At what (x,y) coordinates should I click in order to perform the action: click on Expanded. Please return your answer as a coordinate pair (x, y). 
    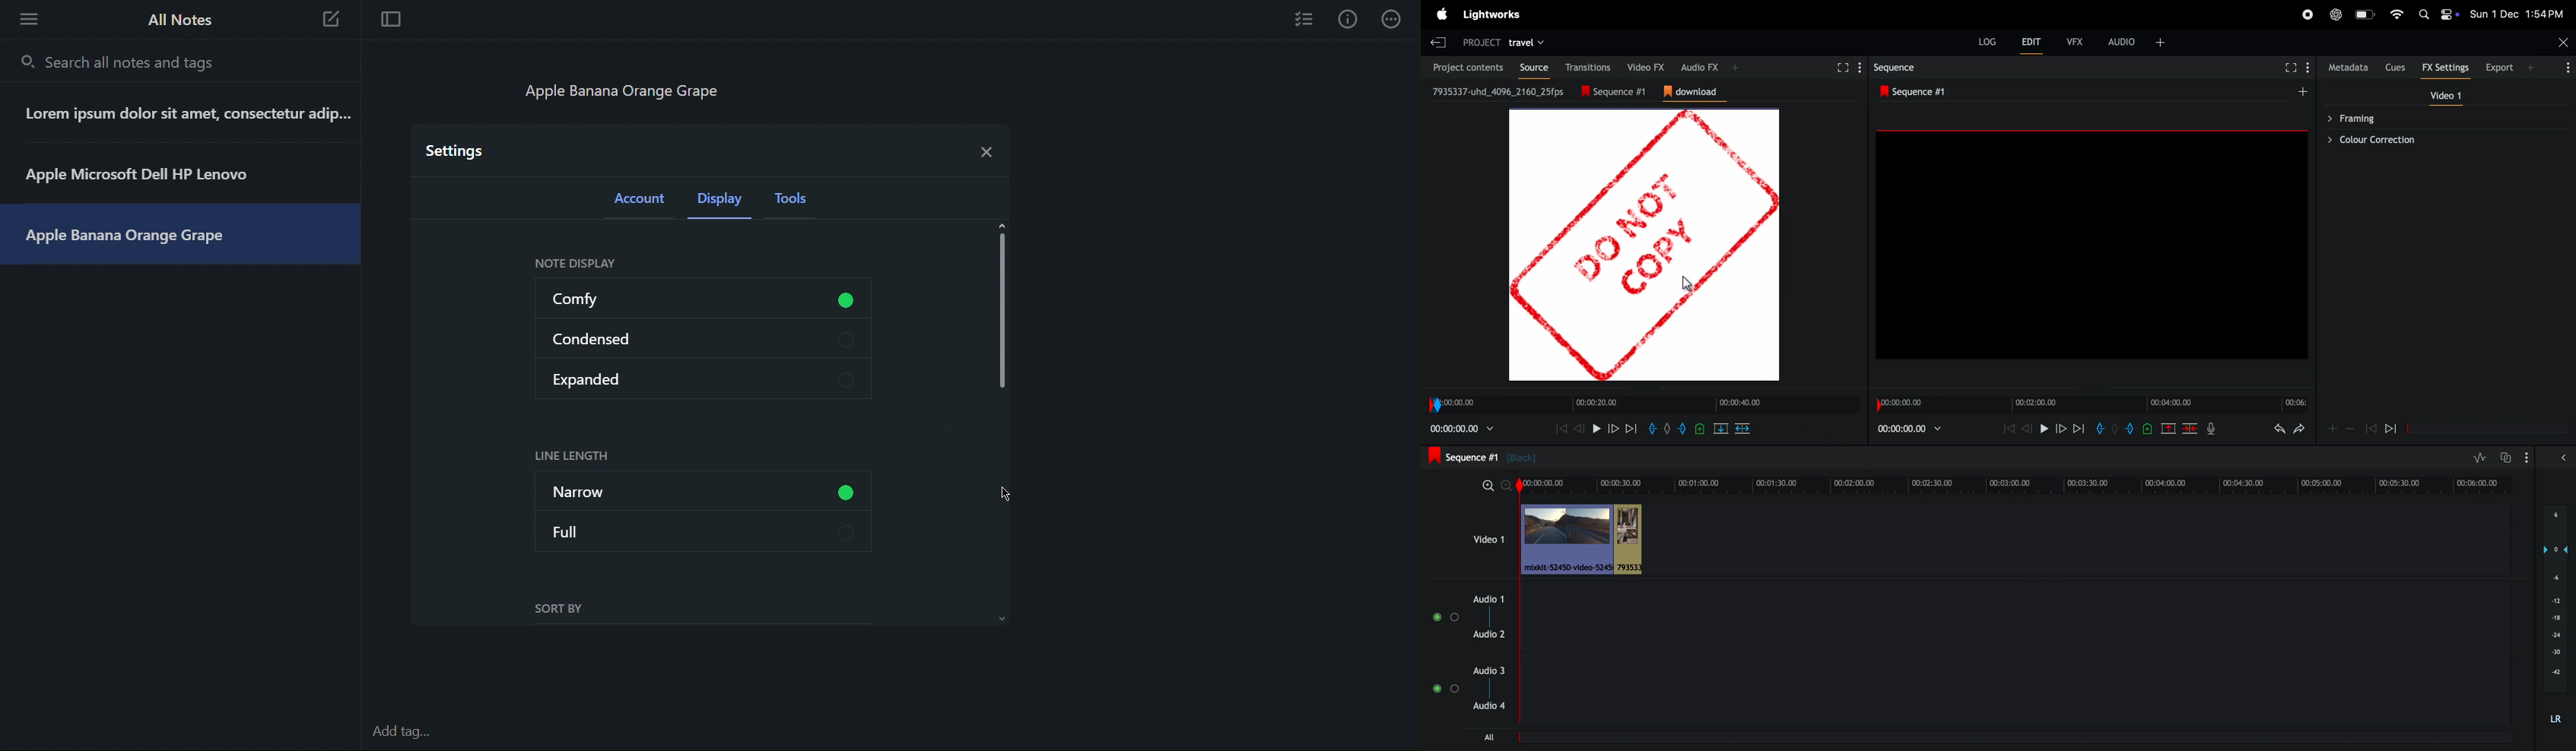
    Looking at the image, I should click on (702, 377).